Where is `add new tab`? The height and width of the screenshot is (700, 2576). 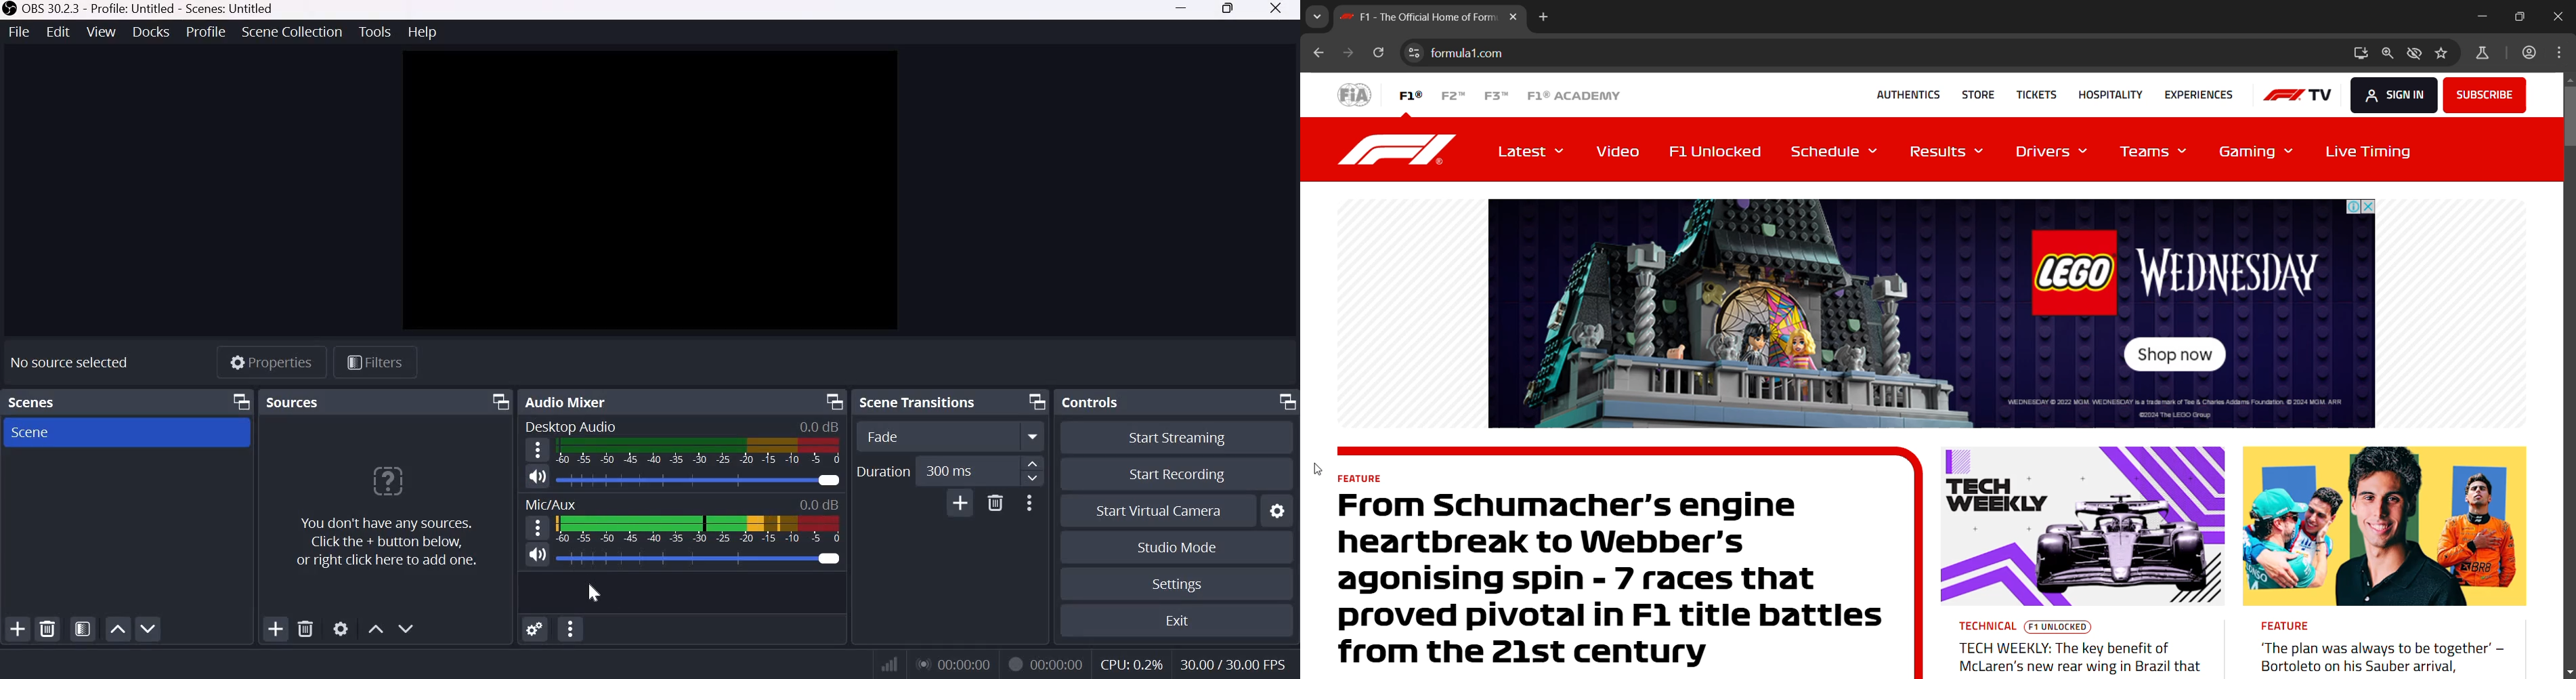 add new tab is located at coordinates (1544, 20).